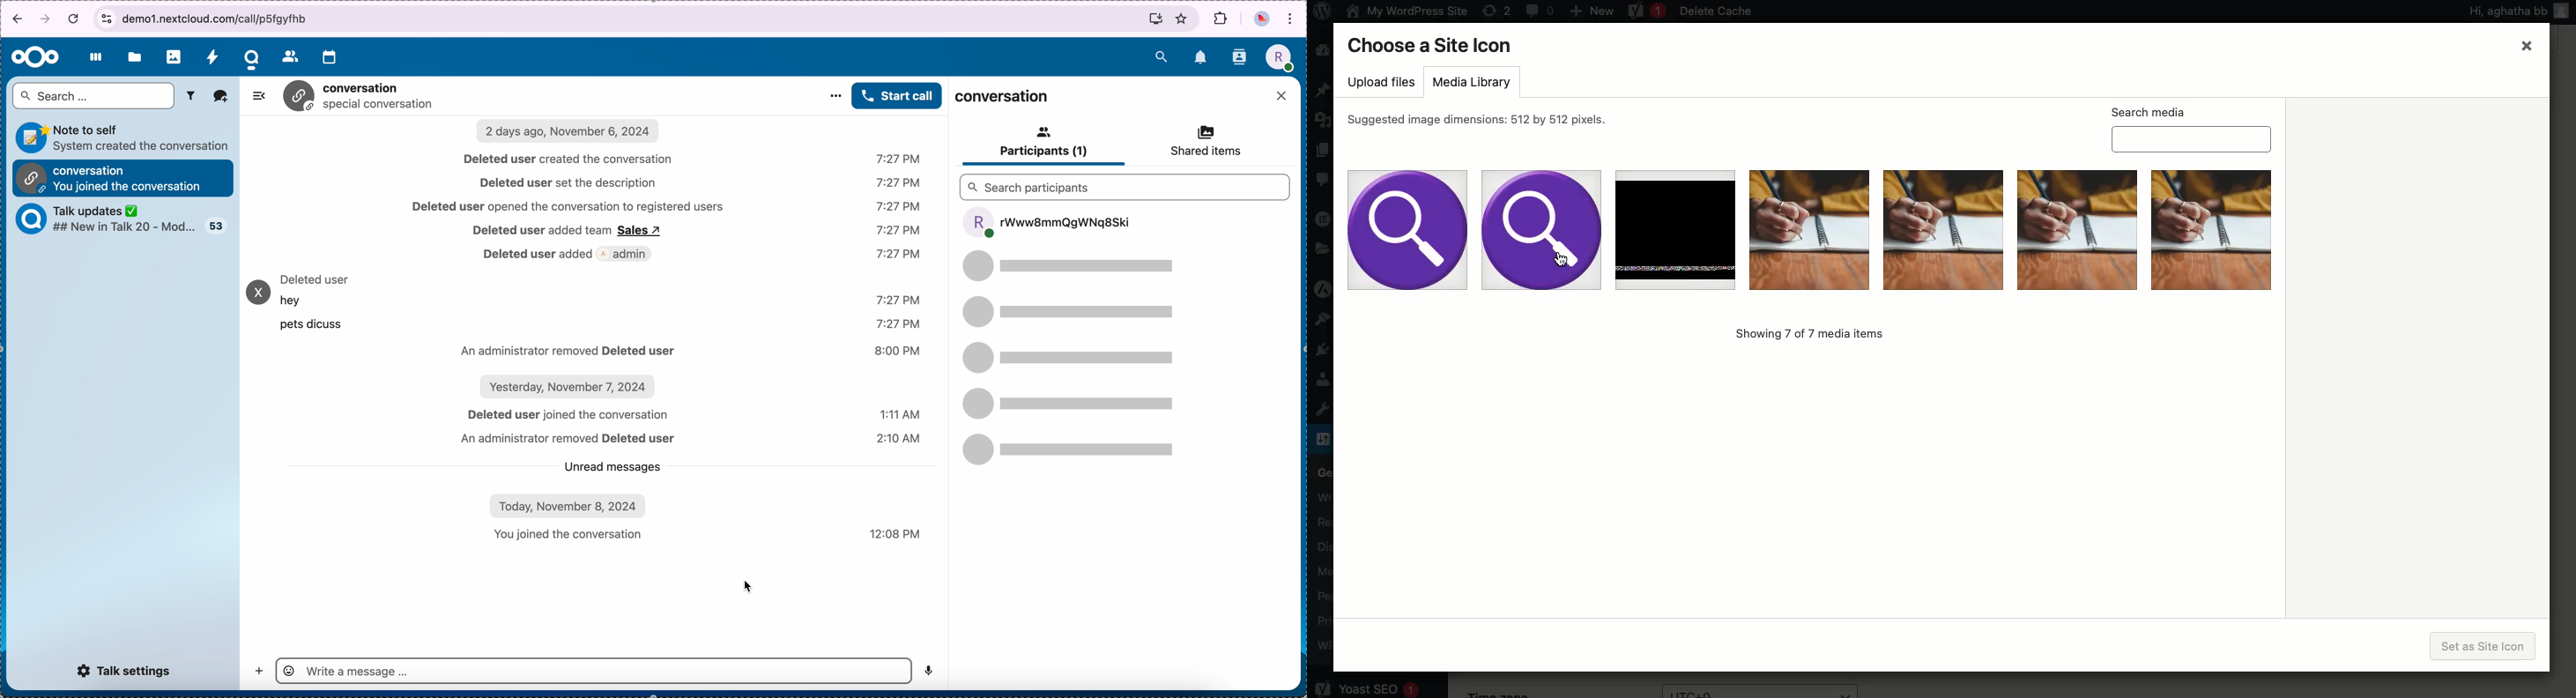 The image size is (2576, 700). I want to click on Plugins 2, so click(1329, 354).